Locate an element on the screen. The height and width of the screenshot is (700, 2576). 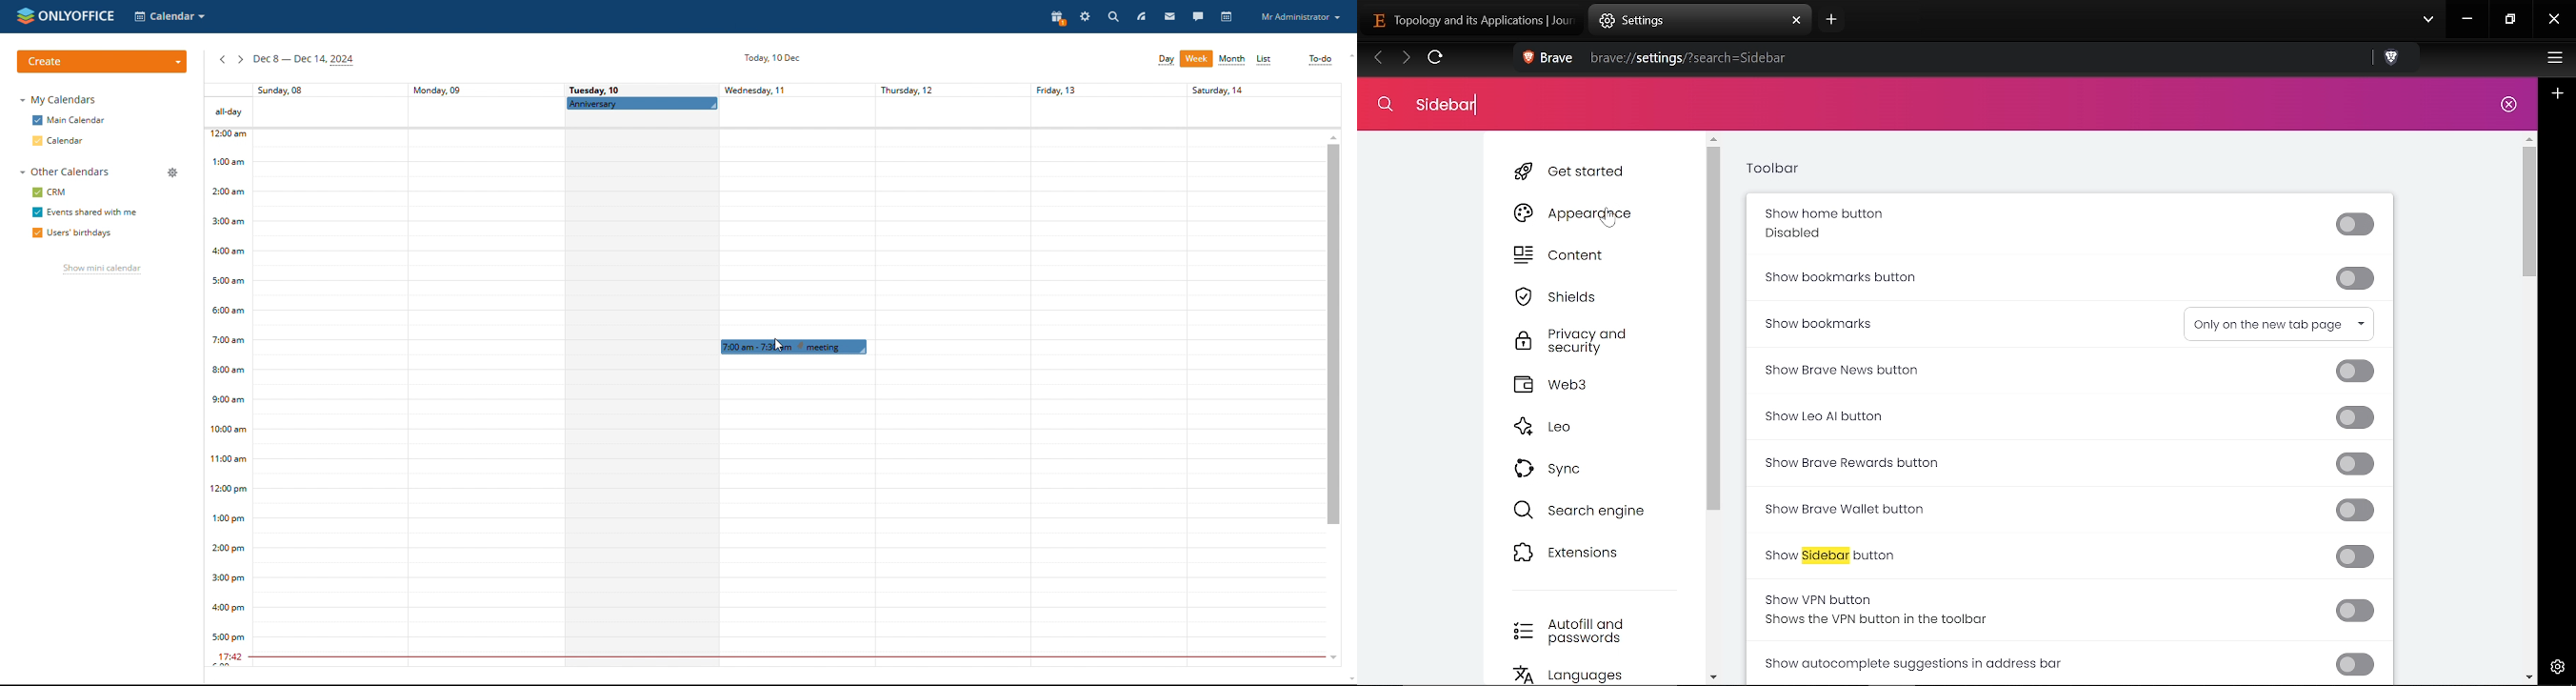
languages is located at coordinates (1584, 676).